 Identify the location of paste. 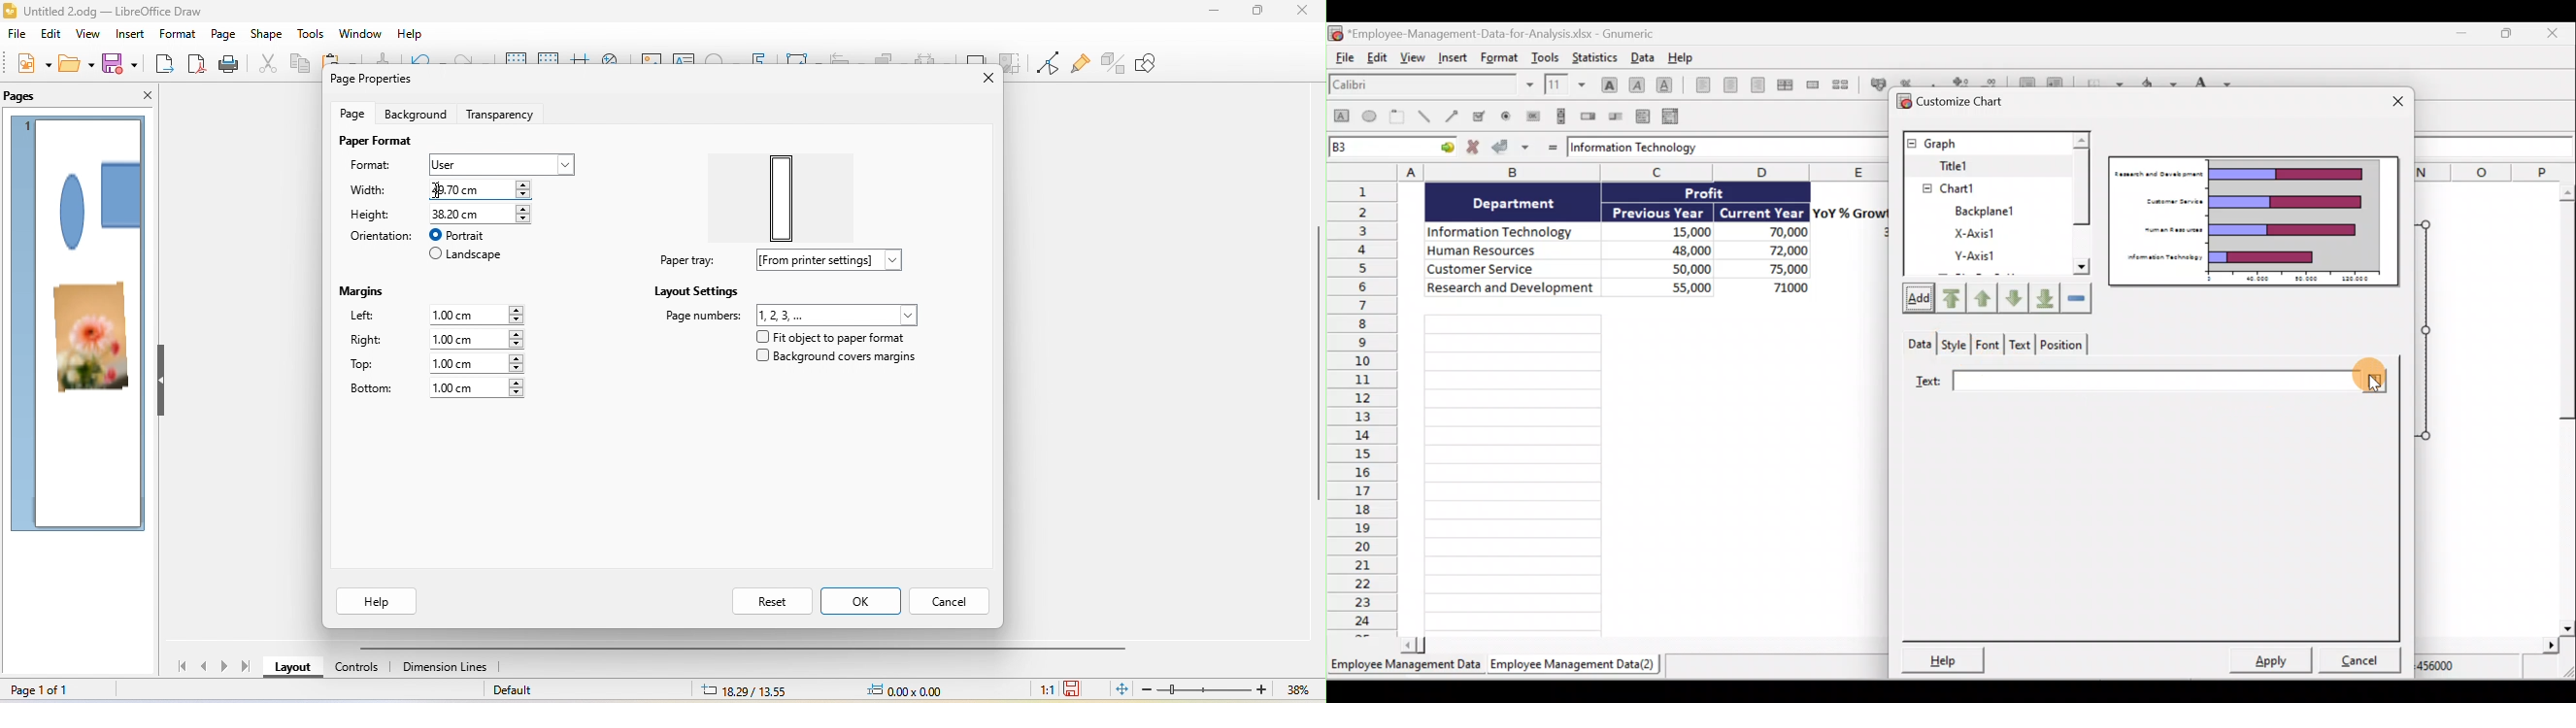
(343, 60).